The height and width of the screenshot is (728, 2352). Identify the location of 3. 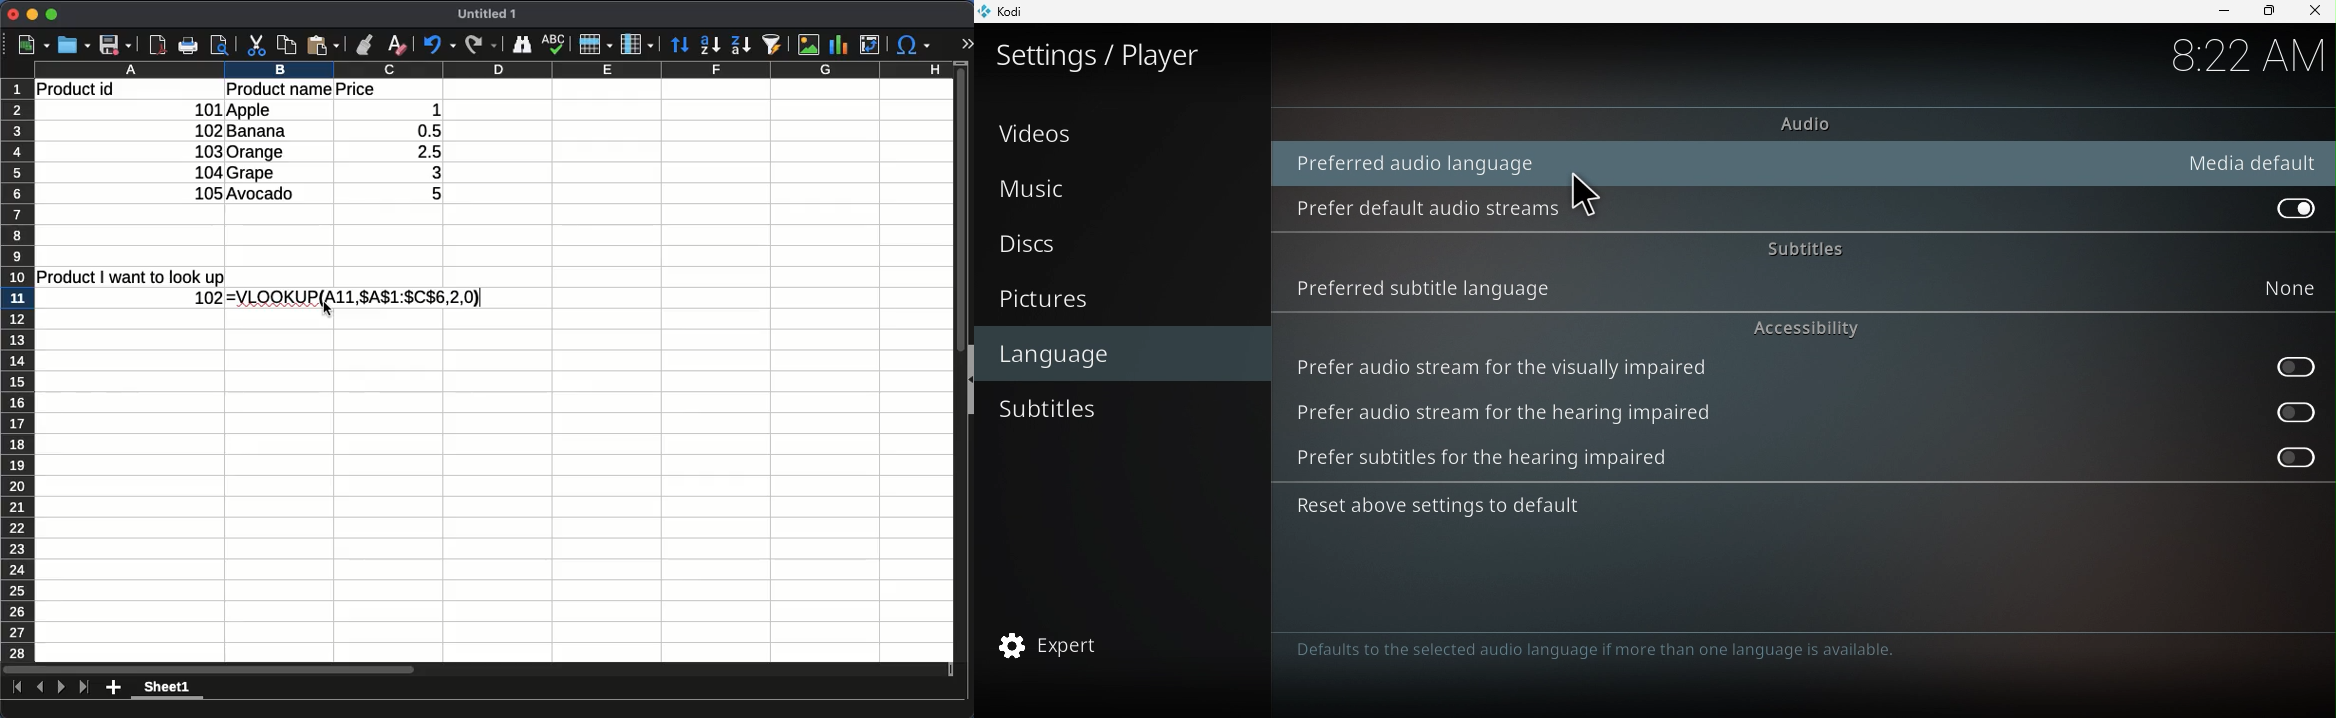
(427, 173).